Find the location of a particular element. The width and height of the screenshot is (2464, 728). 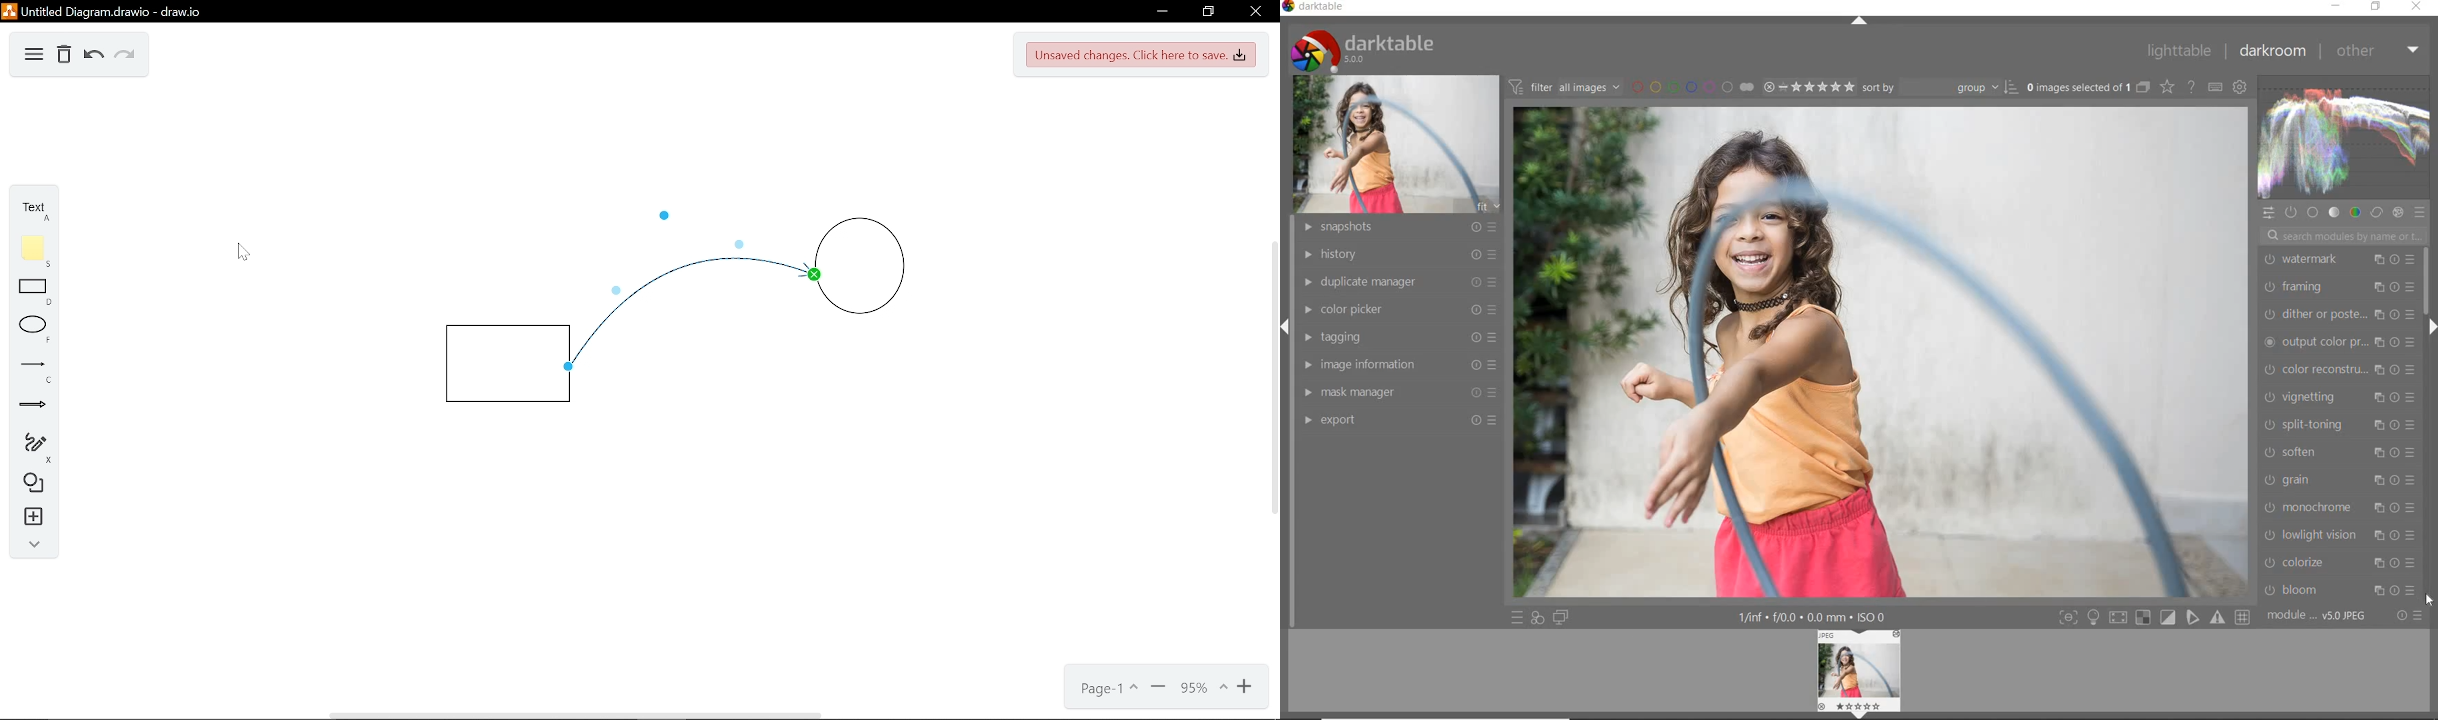

Page- 1 is located at coordinates (1107, 690).